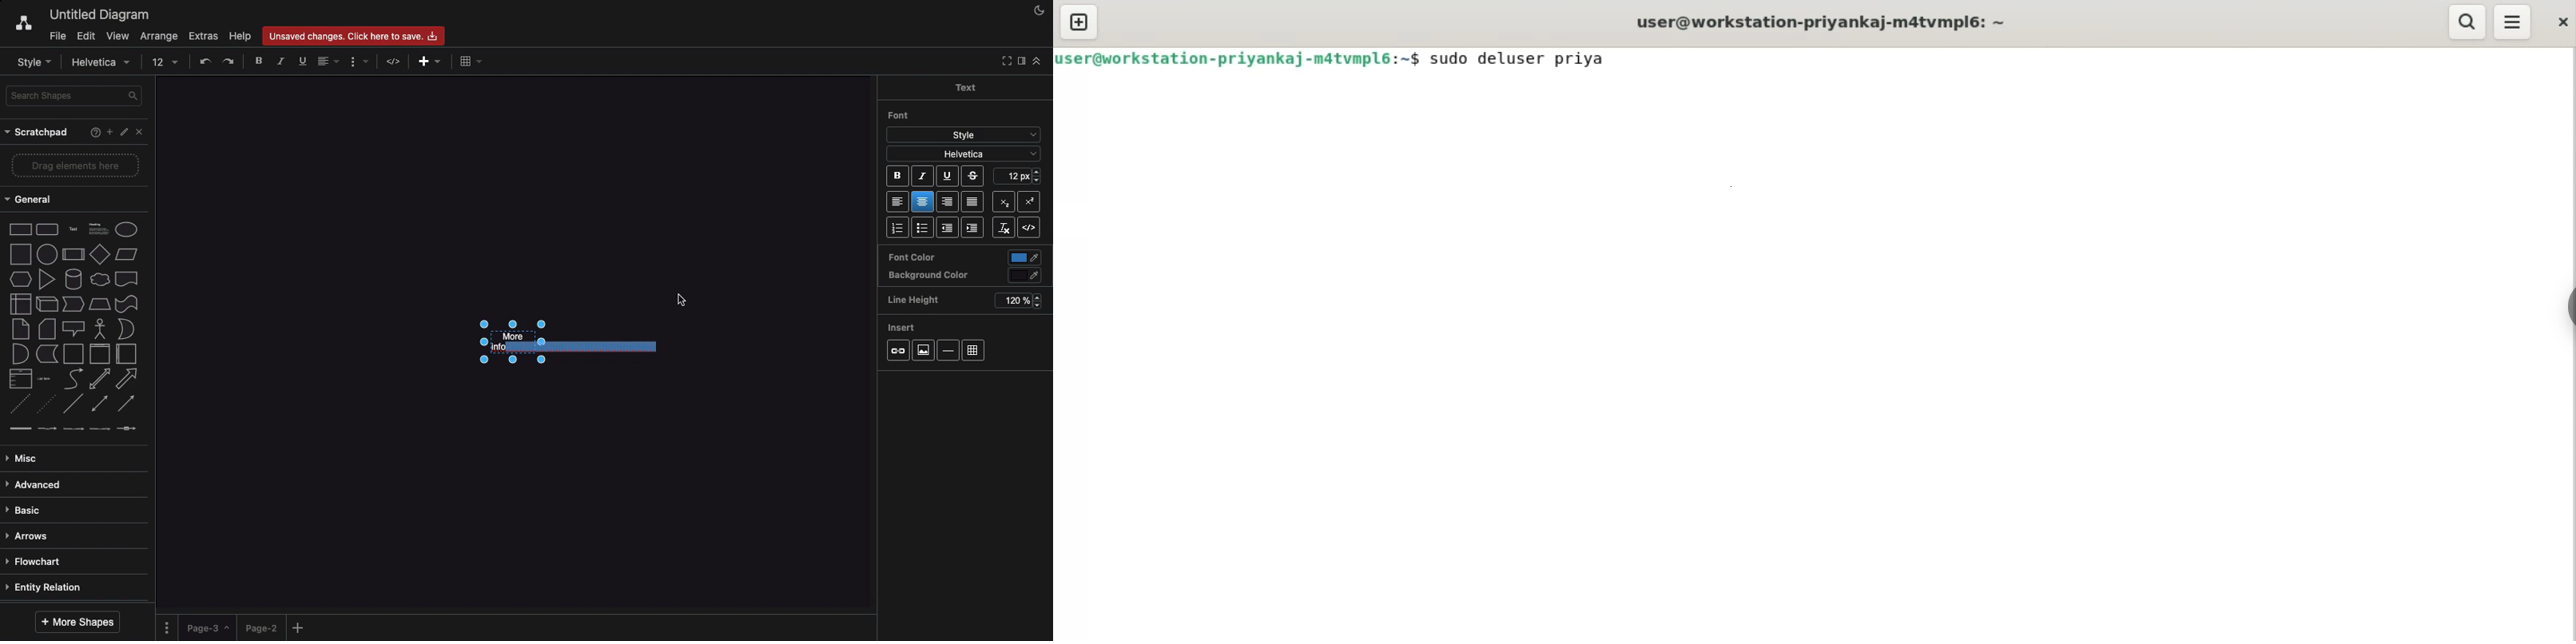 The image size is (2576, 644). I want to click on Insert, so click(903, 325).